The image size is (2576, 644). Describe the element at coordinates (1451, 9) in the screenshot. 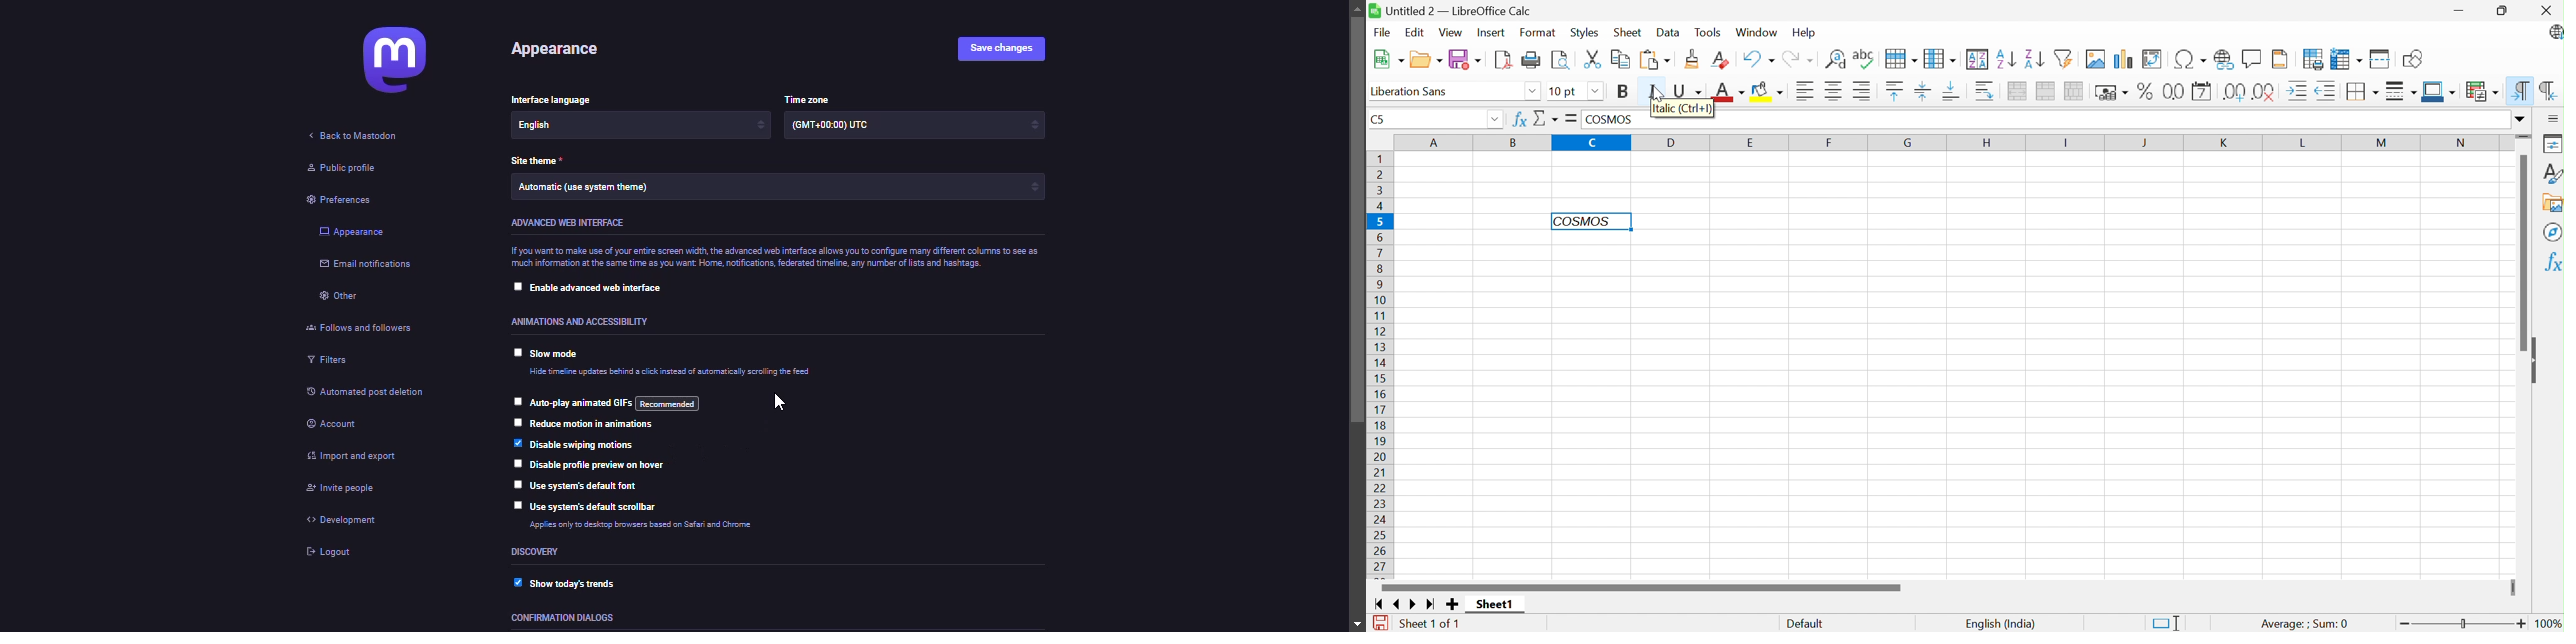

I see `Untitled 2 - LibreOffice Calc` at that location.